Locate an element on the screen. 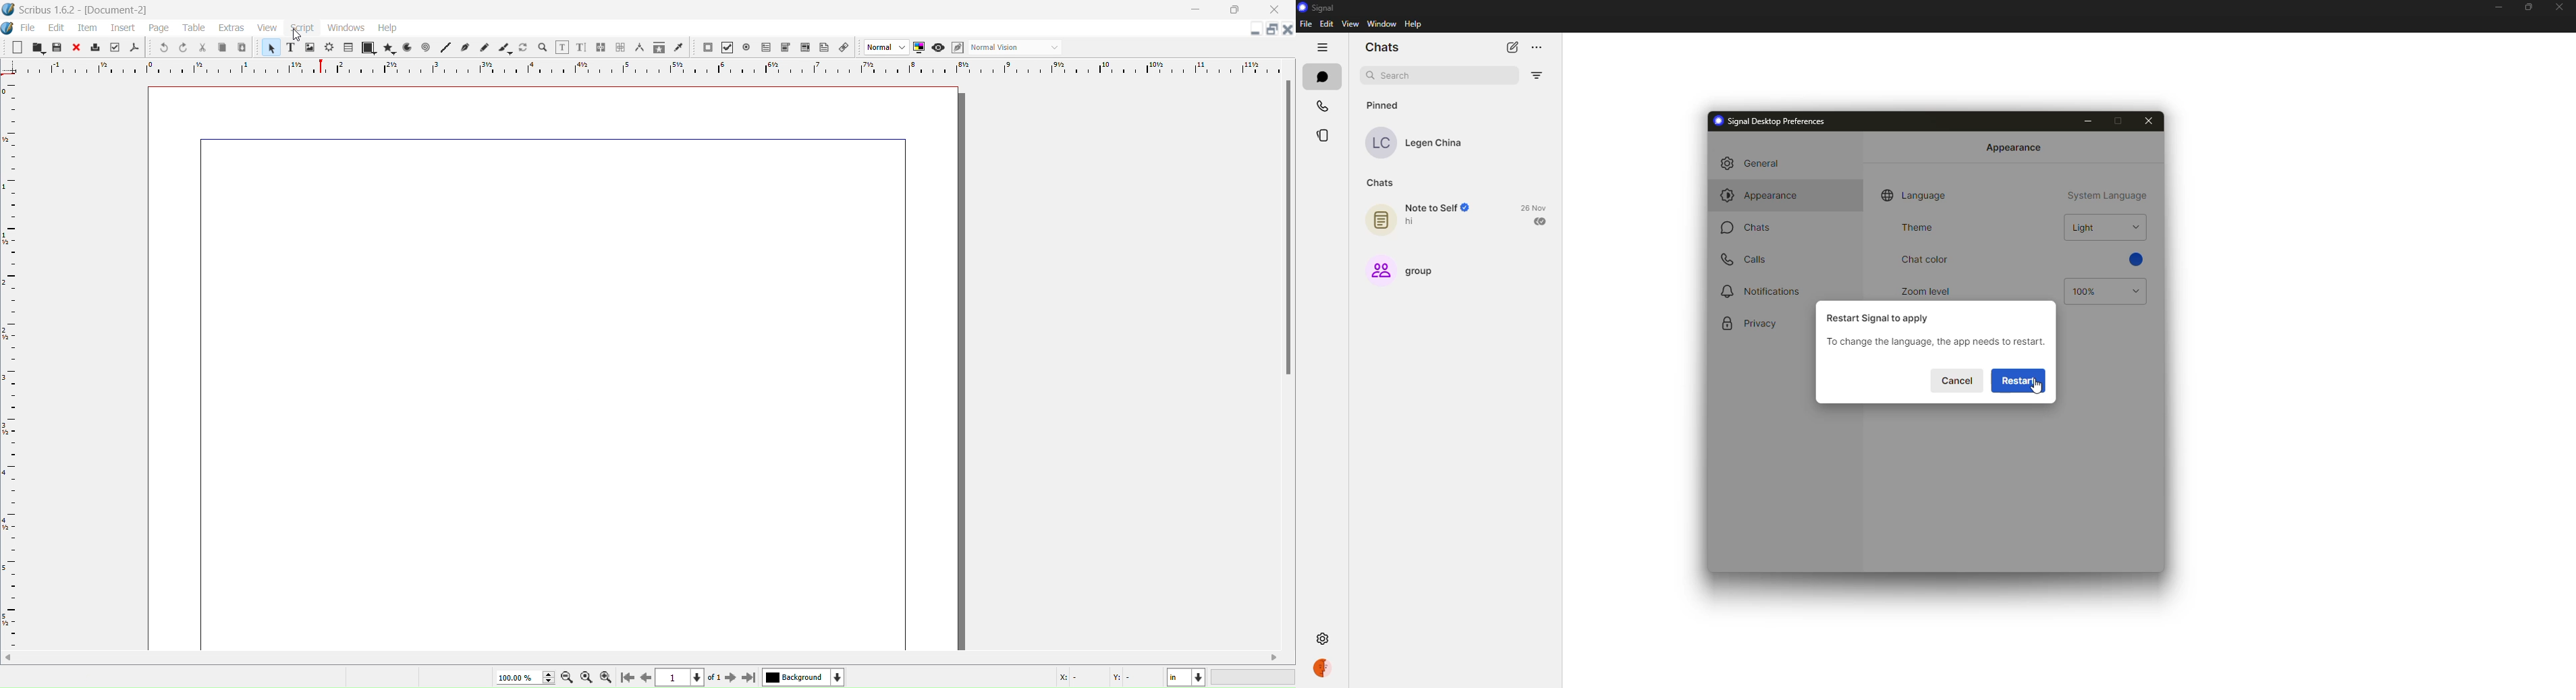 This screenshot has width=2576, height=700. Edit is located at coordinates (57, 28).